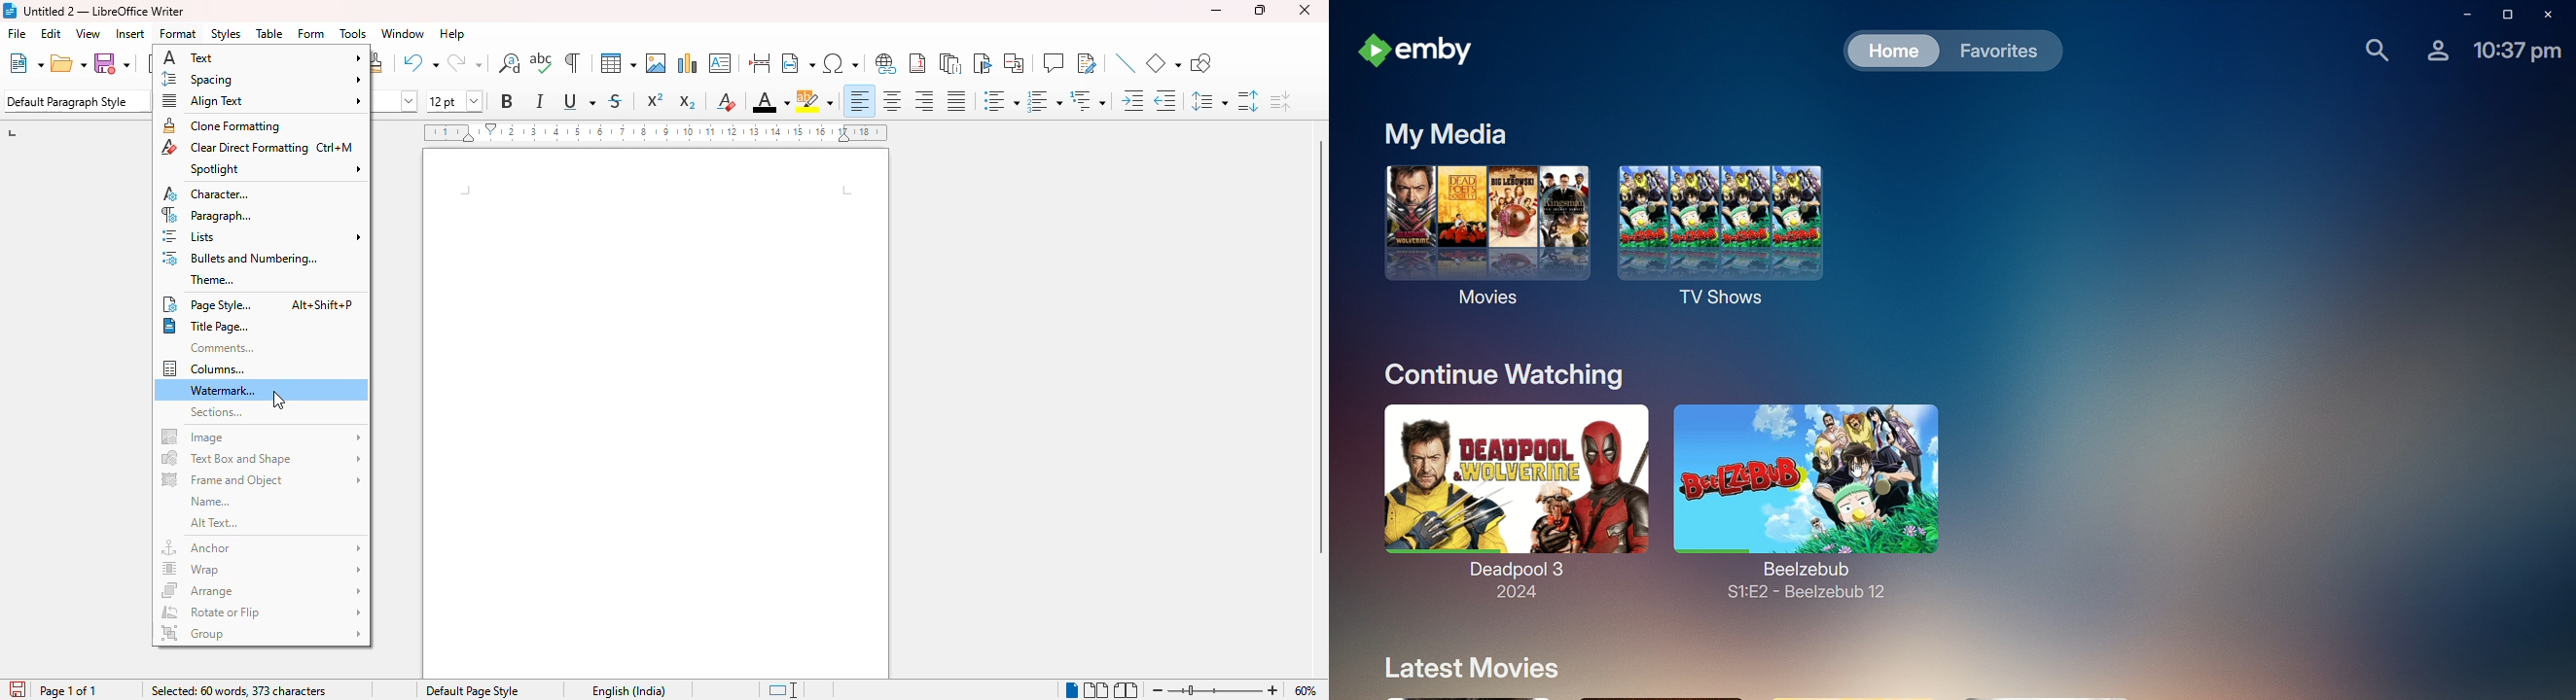  I want to click on zoom out, so click(1157, 690).